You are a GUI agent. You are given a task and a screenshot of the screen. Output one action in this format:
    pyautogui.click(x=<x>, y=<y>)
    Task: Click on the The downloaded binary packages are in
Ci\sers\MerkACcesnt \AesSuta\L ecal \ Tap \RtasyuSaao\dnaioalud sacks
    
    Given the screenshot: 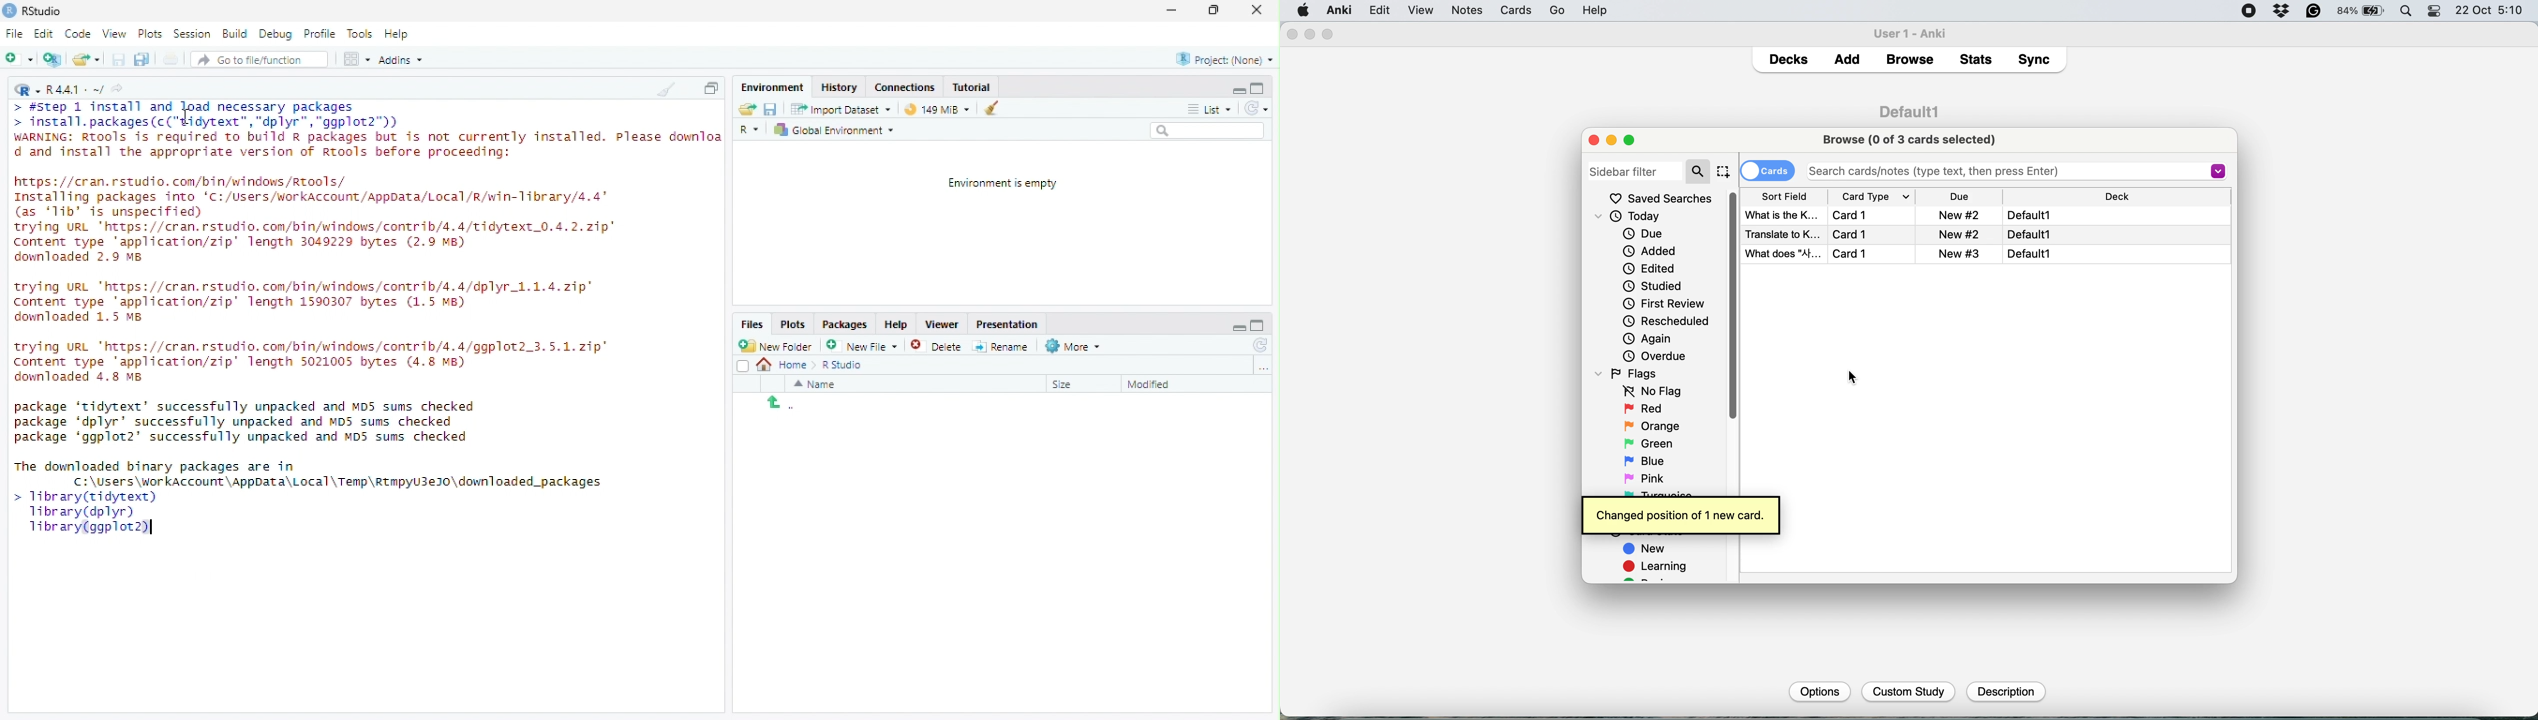 What is the action you would take?
    pyautogui.click(x=311, y=473)
    